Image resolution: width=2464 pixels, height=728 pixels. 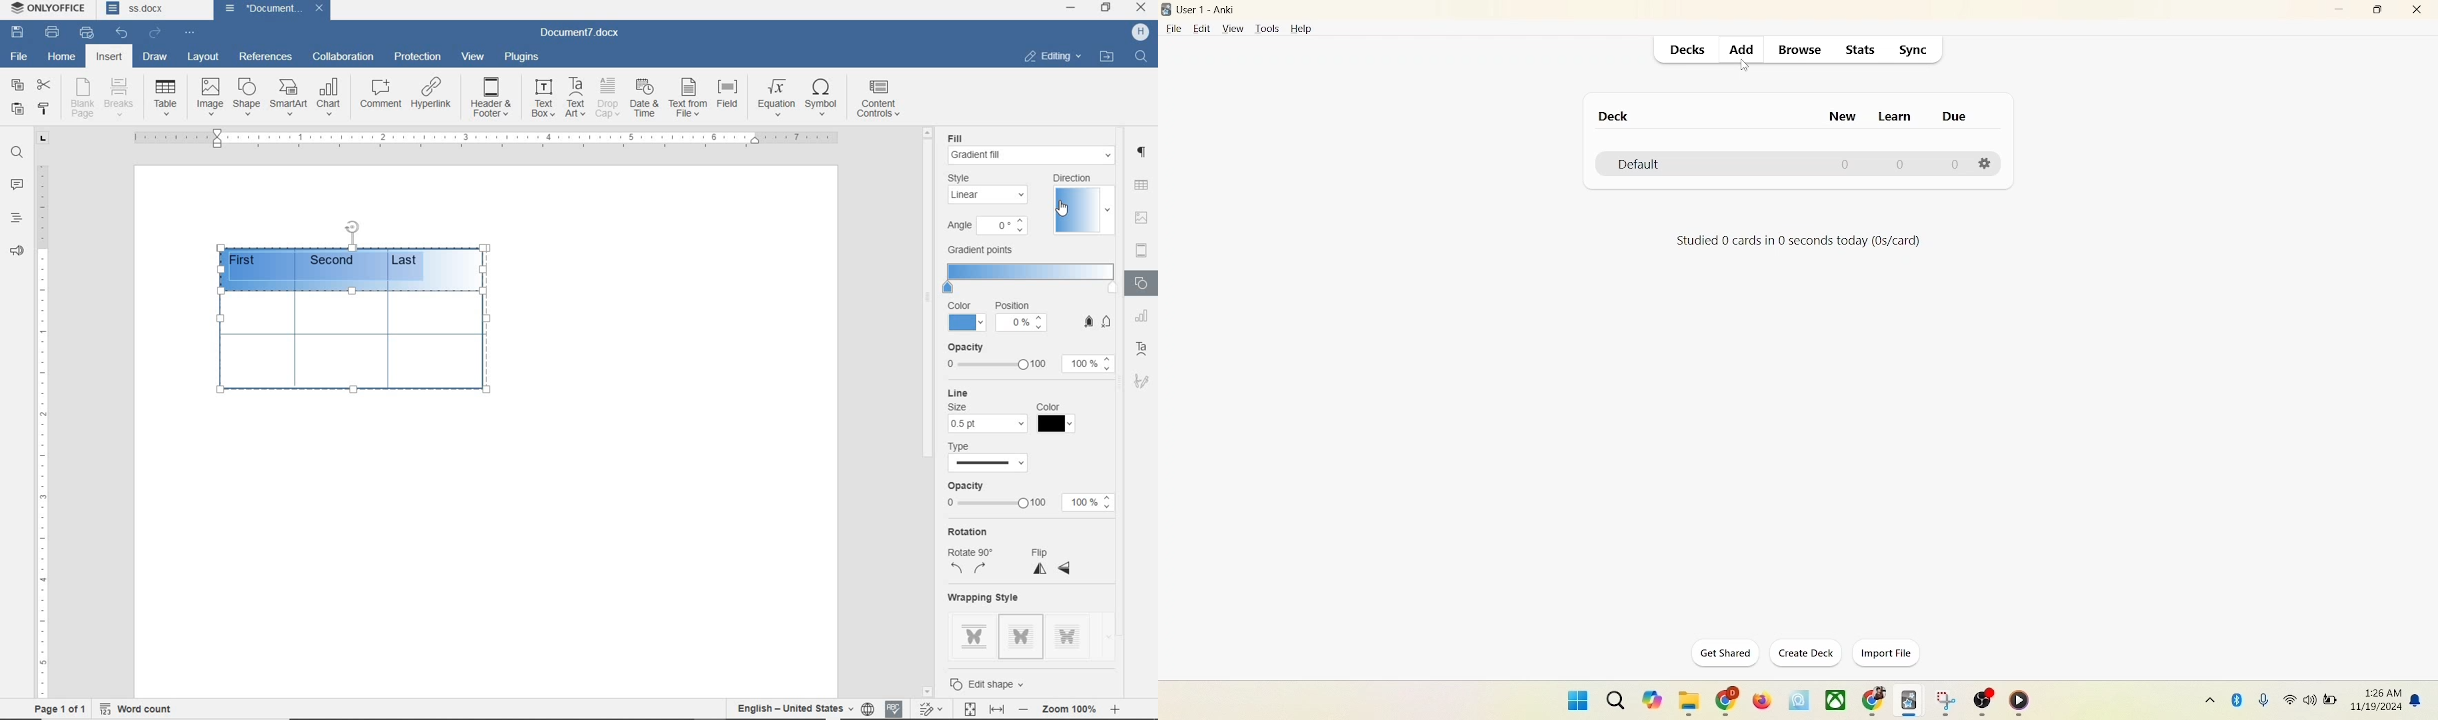 What do you see at coordinates (1614, 116) in the screenshot?
I see `deck` at bounding box center [1614, 116].